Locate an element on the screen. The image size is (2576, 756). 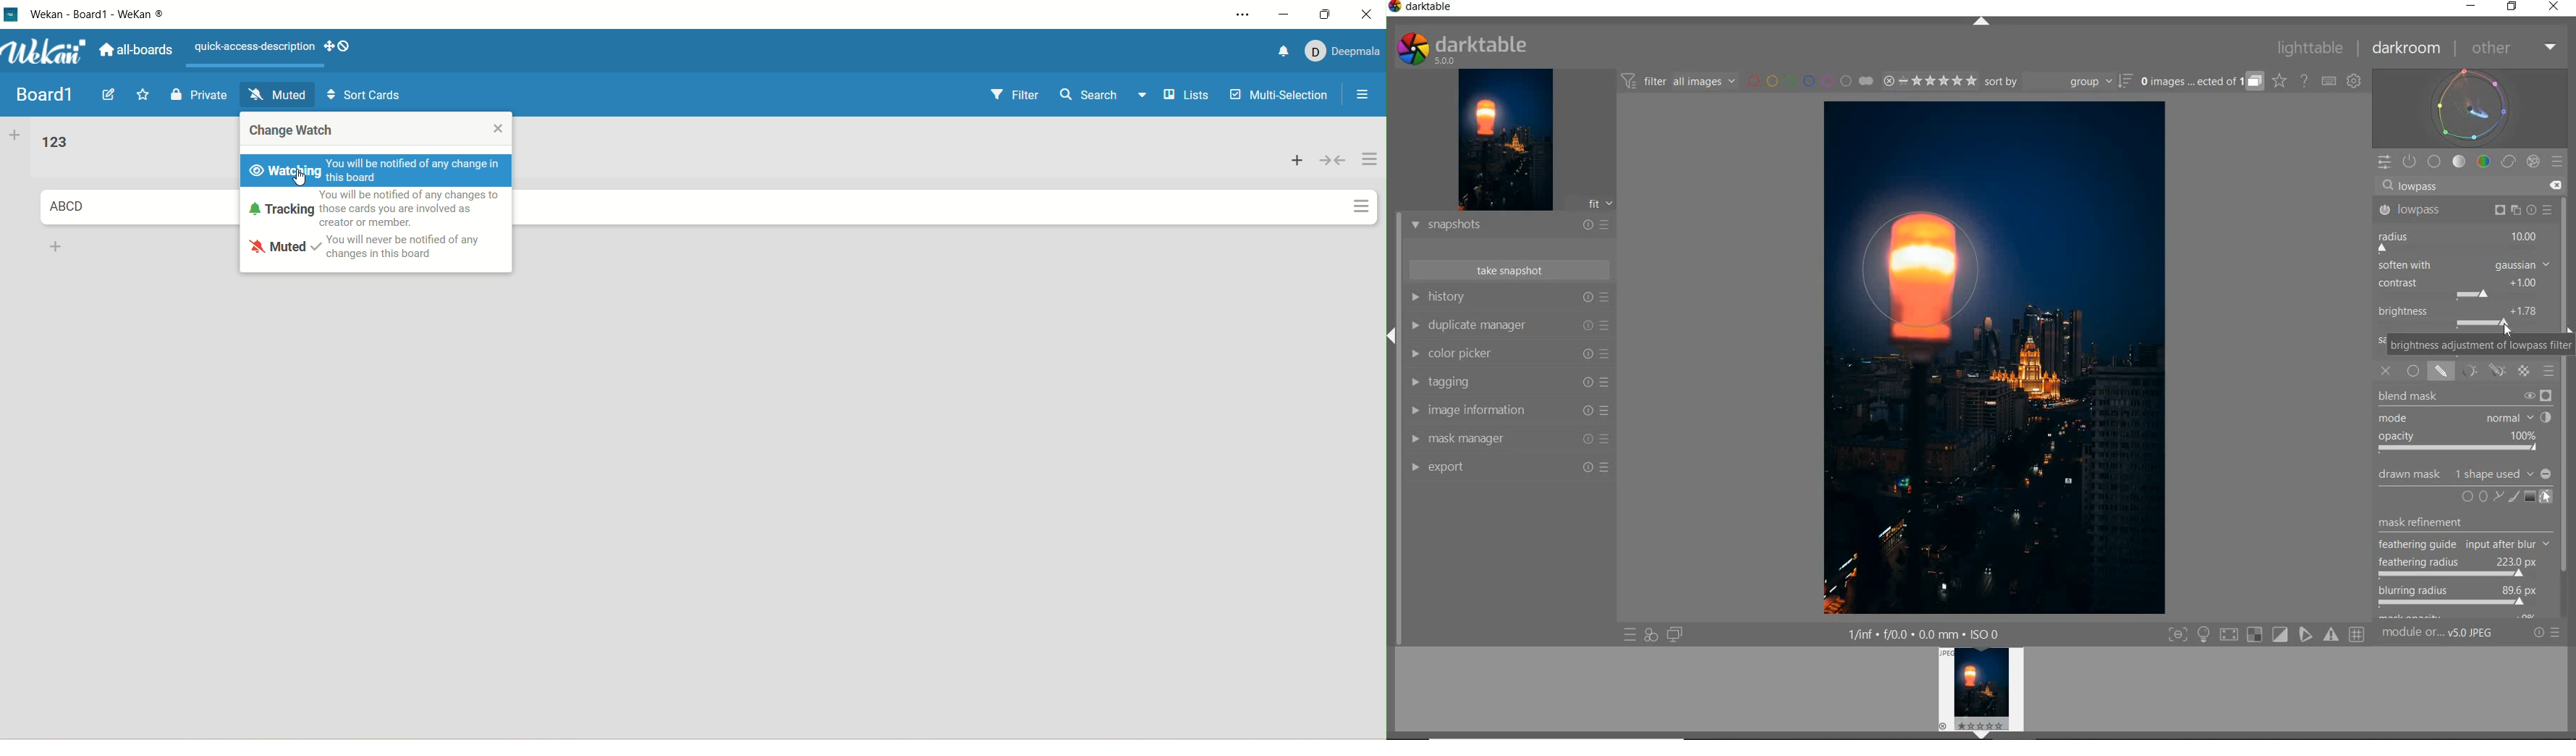
MASK OPTIONS is located at coordinates (2482, 371).